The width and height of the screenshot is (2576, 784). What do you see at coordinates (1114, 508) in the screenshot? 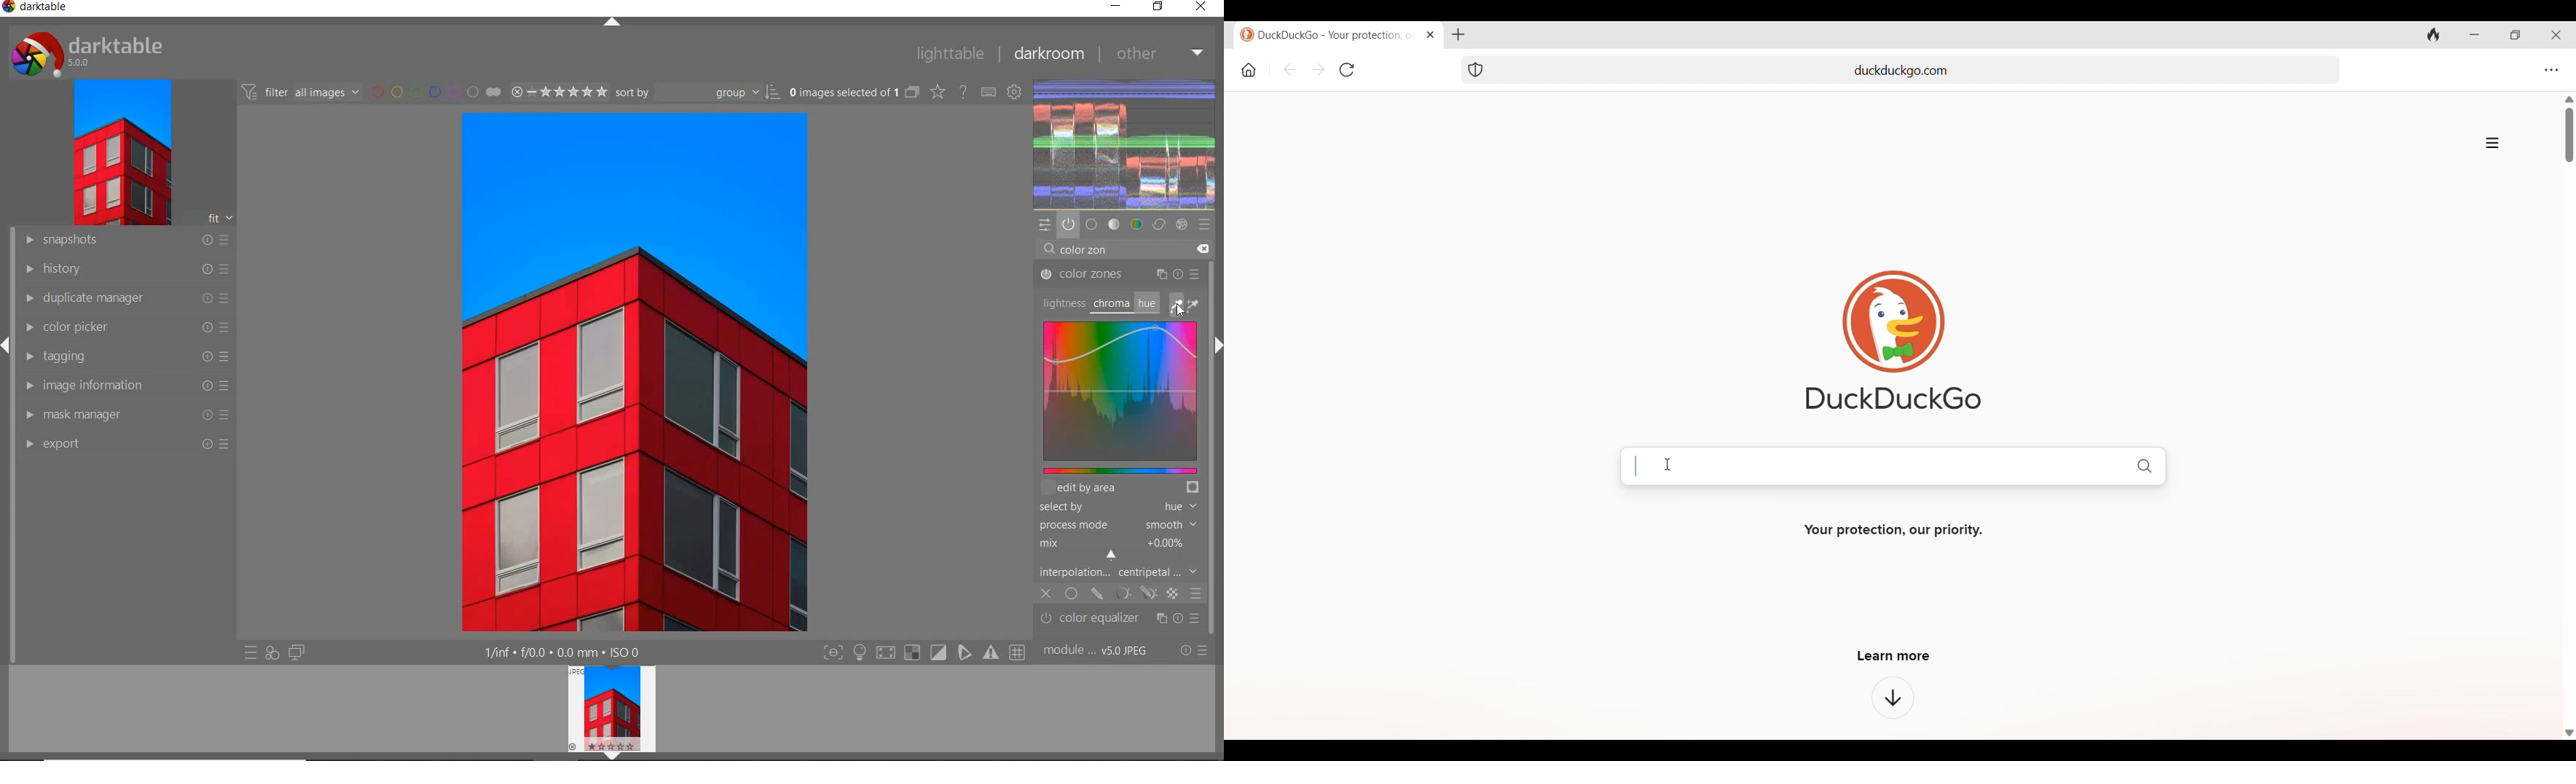
I see `SELECTED BY` at bounding box center [1114, 508].